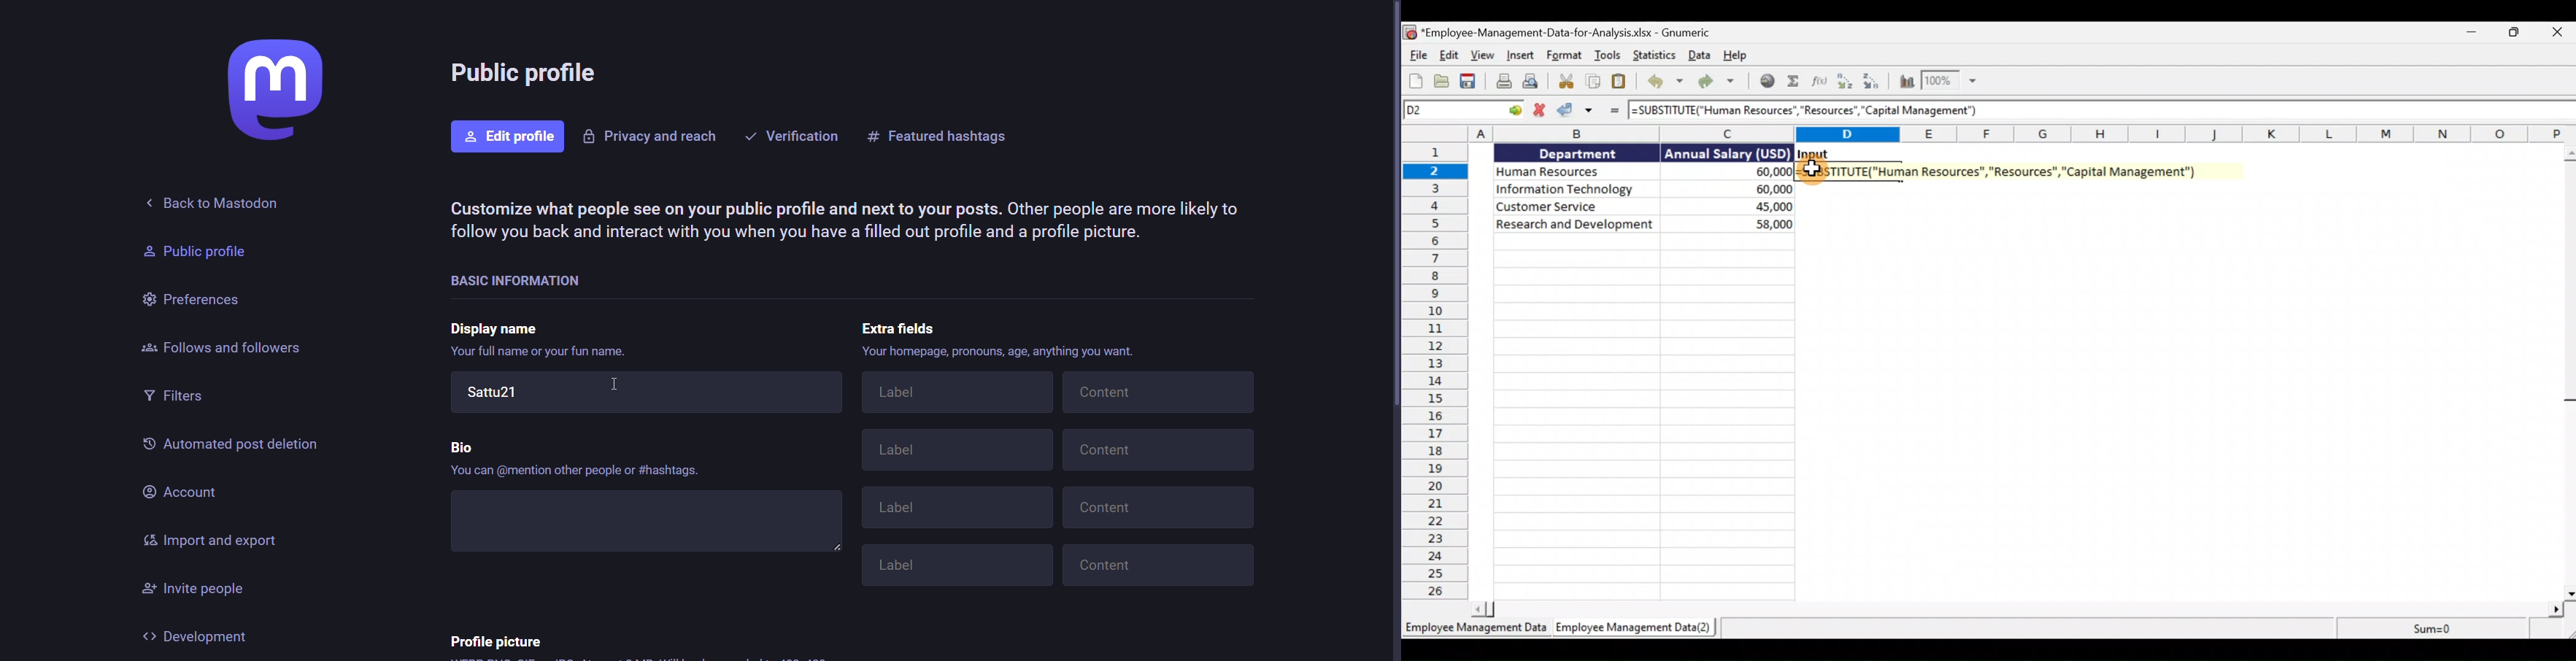 The height and width of the screenshot is (672, 2576). Describe the element at coordinates (1609, 55) in the screenshot. I see `Tools` at that location.